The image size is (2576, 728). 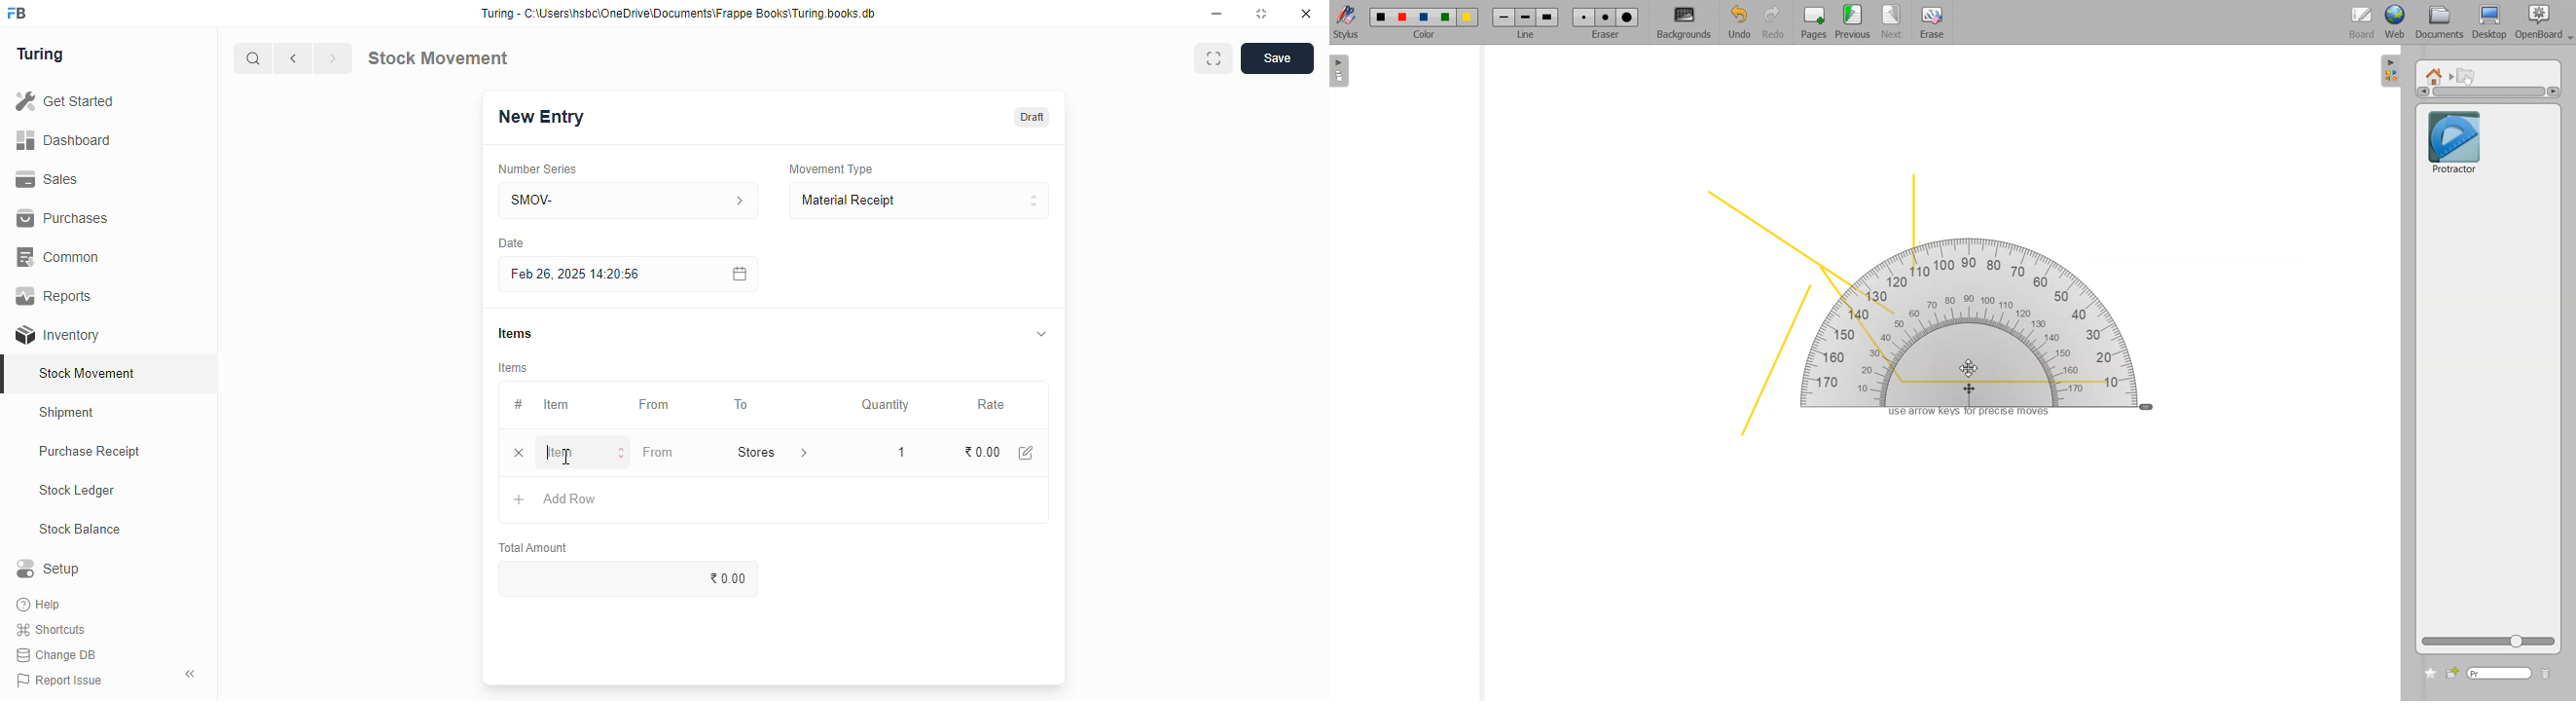 I want to click on dashboard, so click(x=63, y=141).